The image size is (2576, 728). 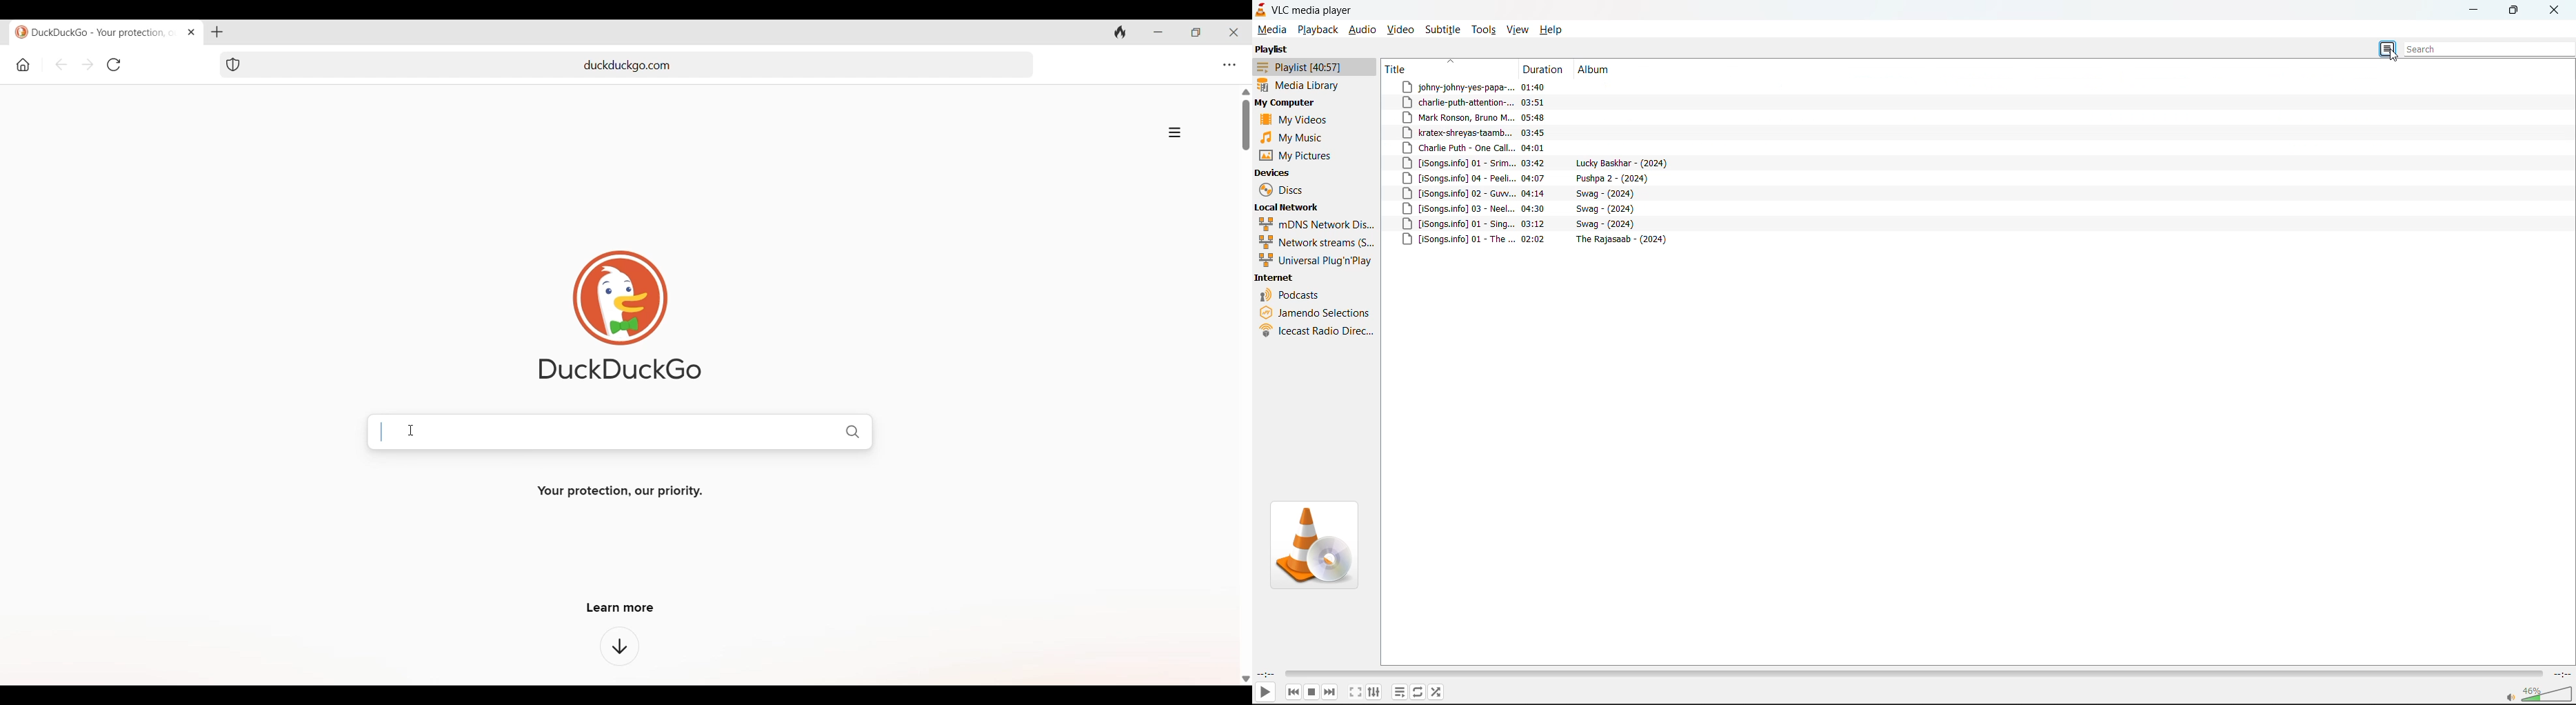 I want to click on media library, so click(x=1301, y=83).